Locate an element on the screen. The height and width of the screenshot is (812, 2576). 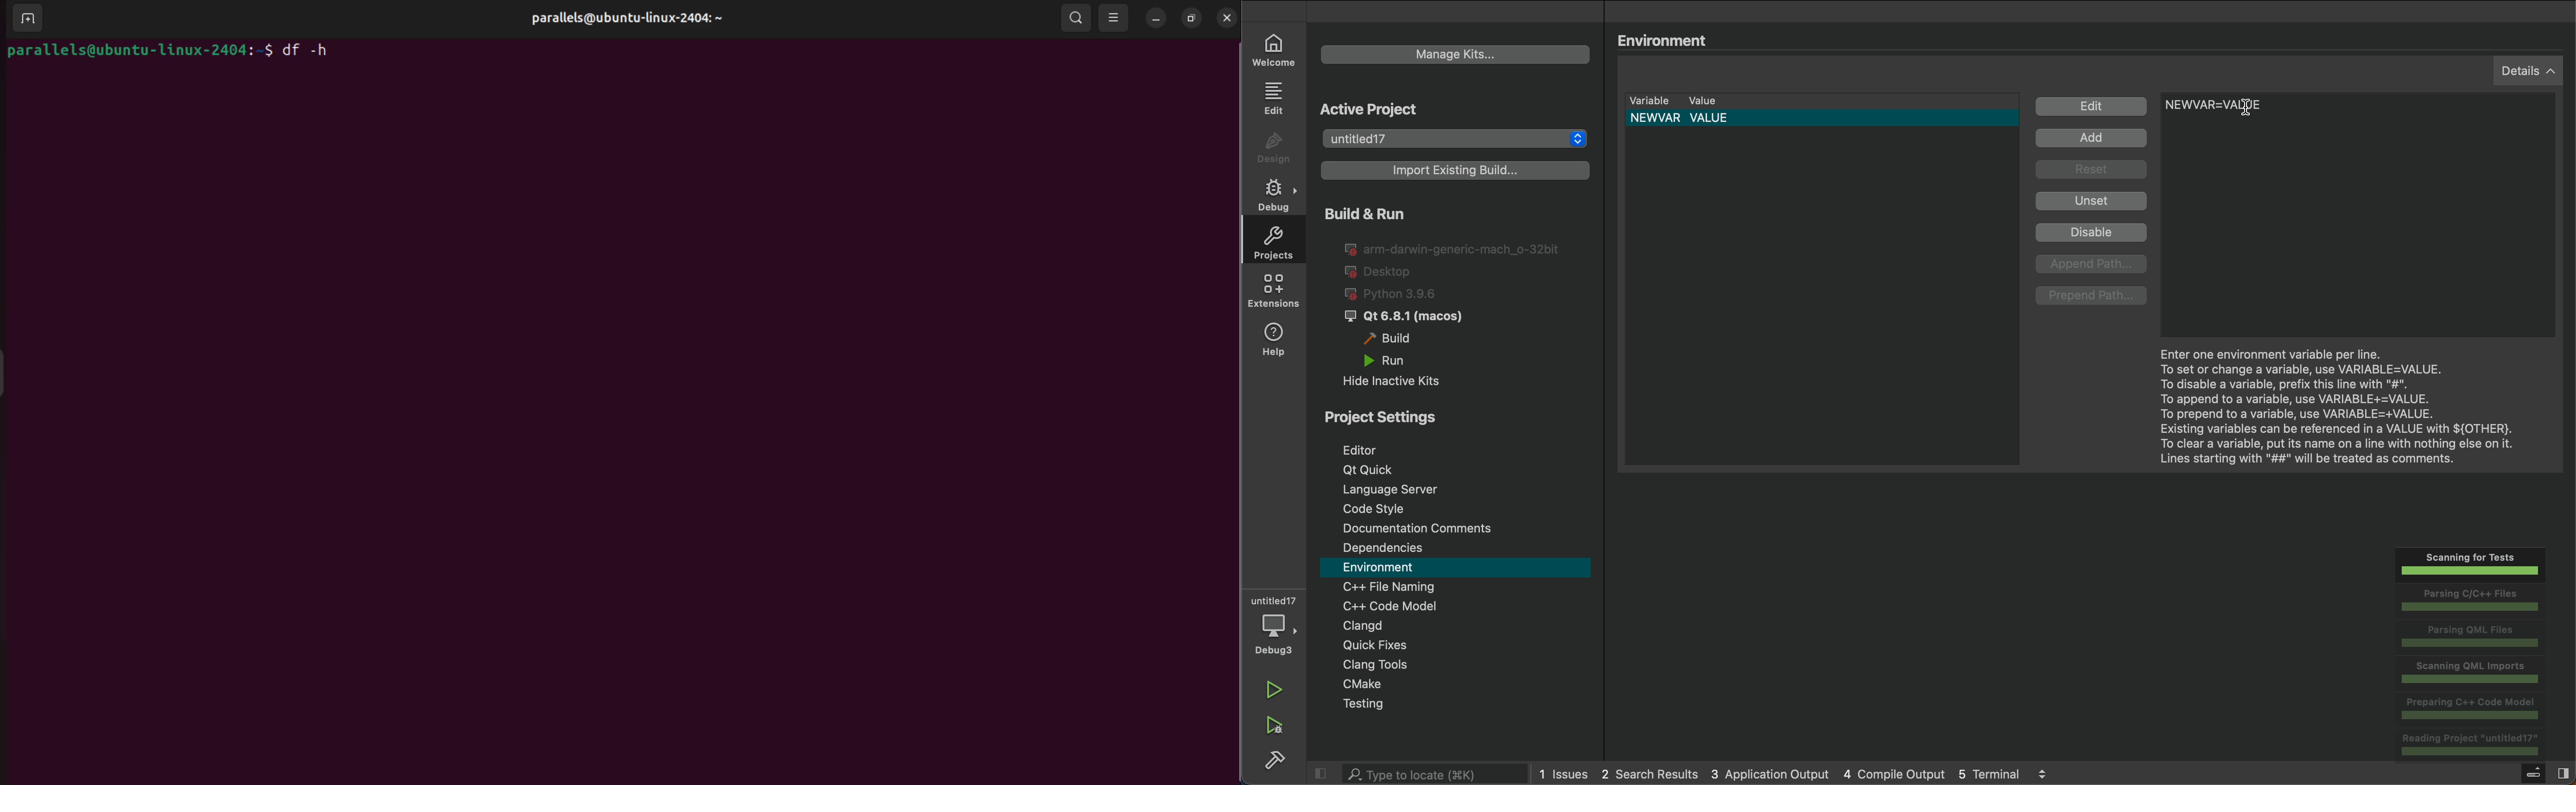
prepend path is located at coordinates (2093, 297).